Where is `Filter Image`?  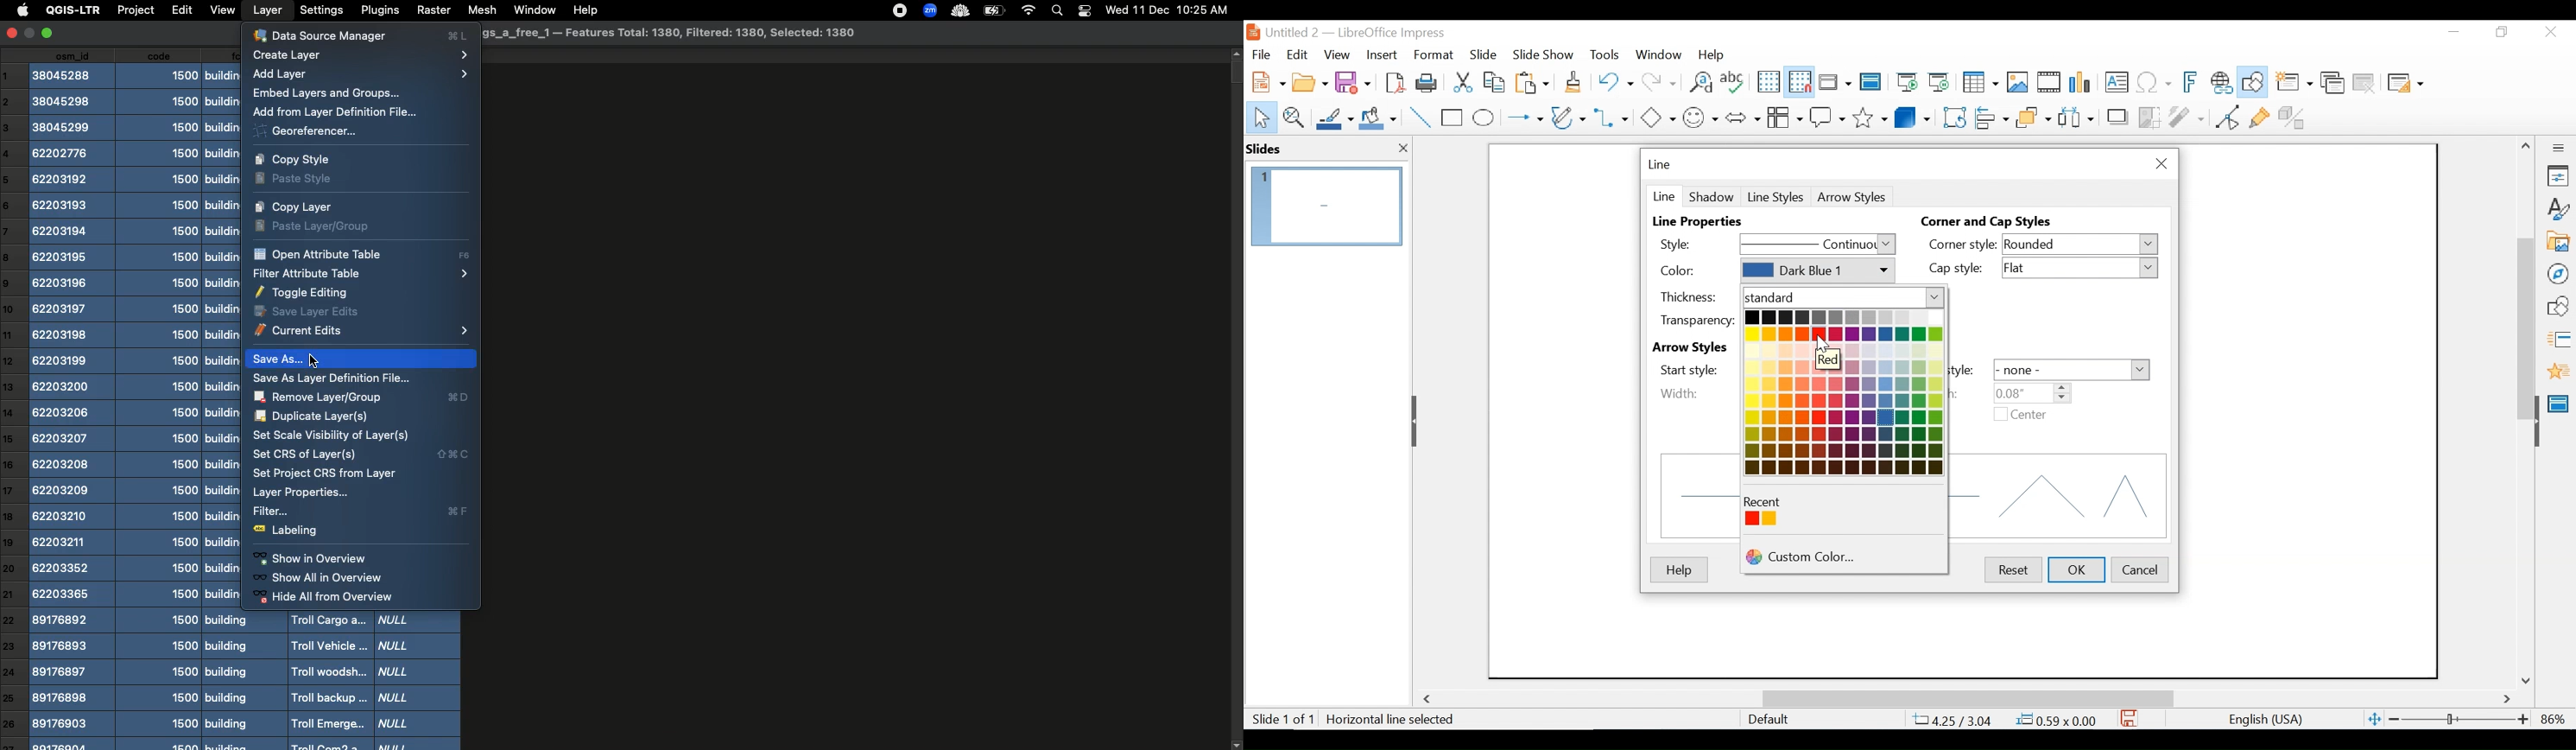 Filter Image is located at coordinates (2186, 116).